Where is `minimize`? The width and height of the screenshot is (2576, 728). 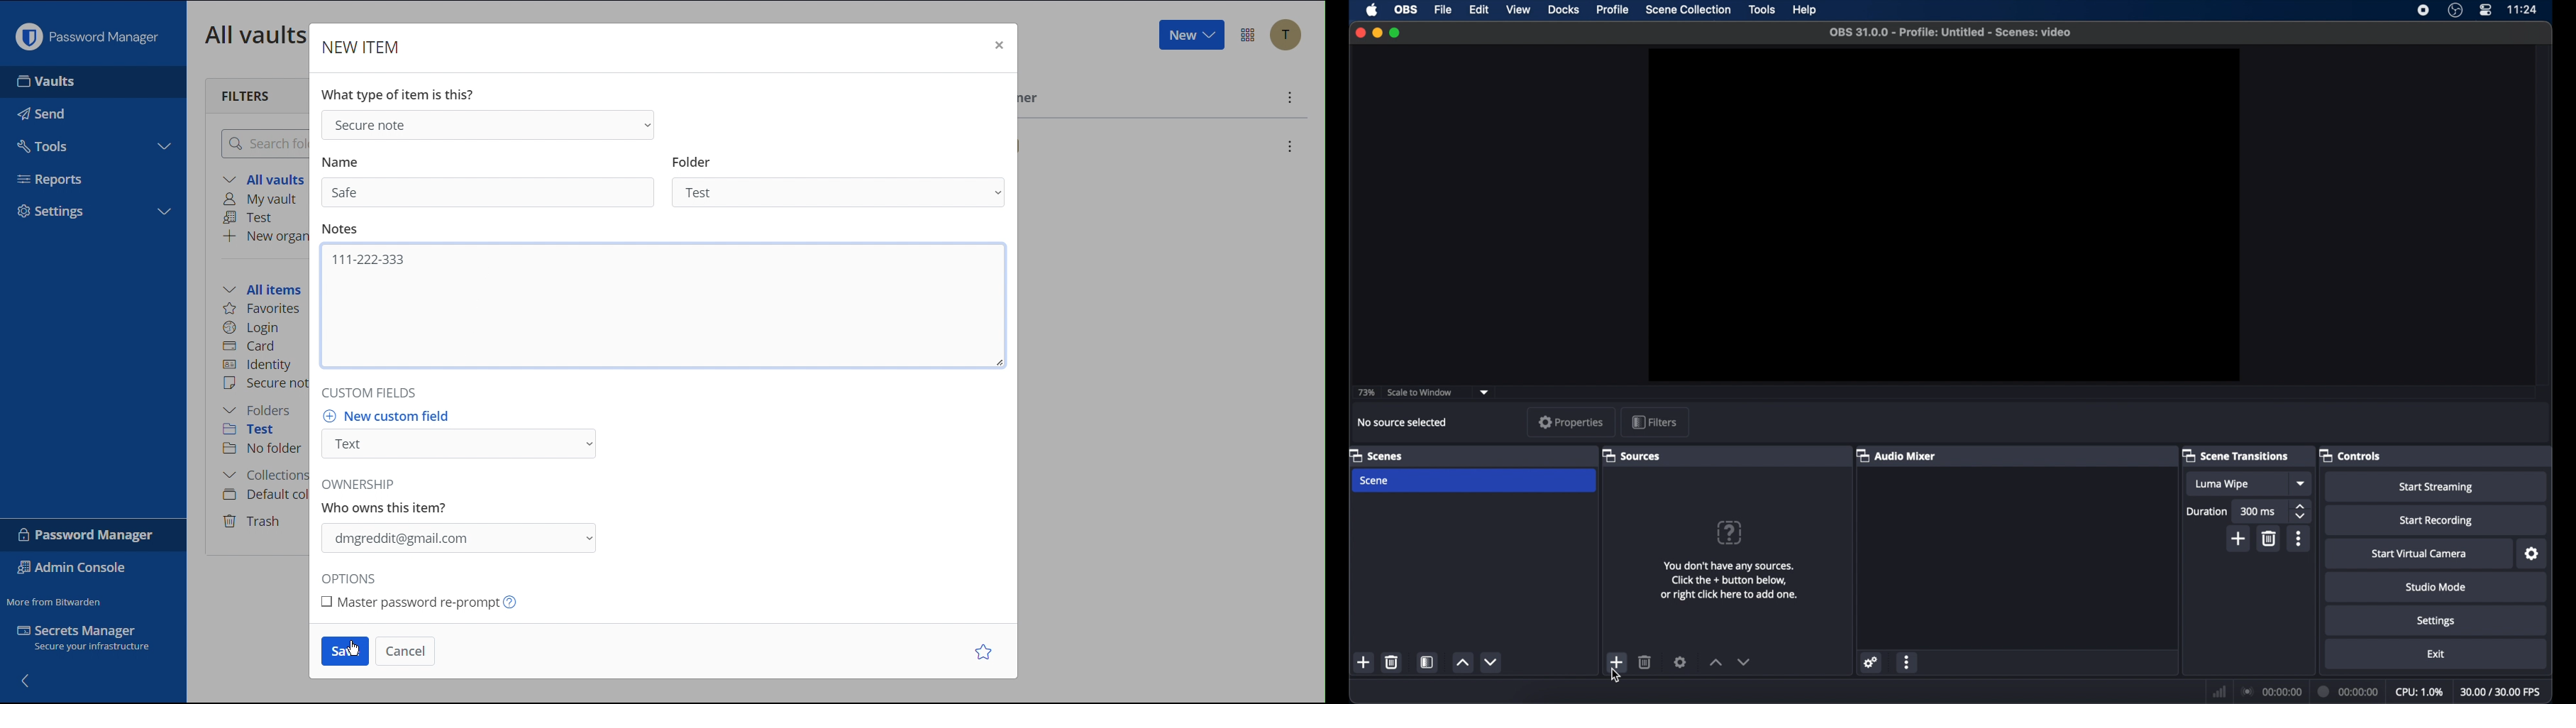 minimize is located at coordinates (1377, 33).